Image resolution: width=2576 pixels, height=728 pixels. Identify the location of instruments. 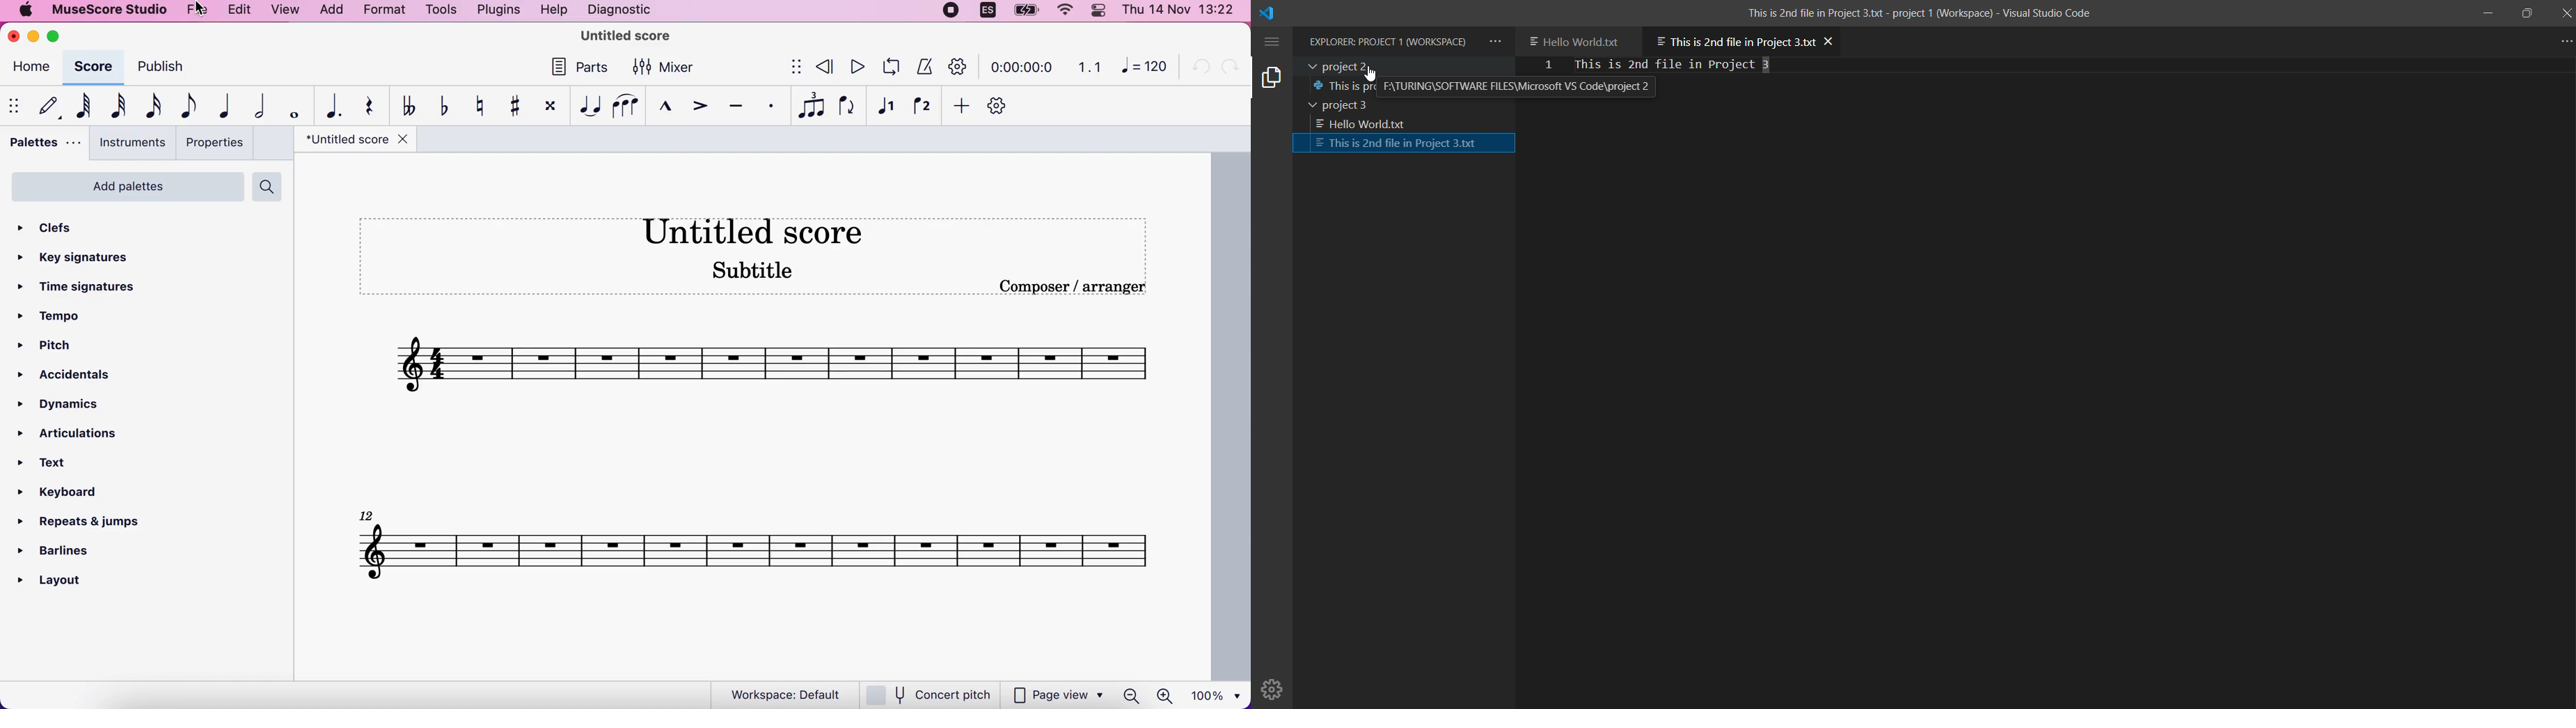
(128, 143).